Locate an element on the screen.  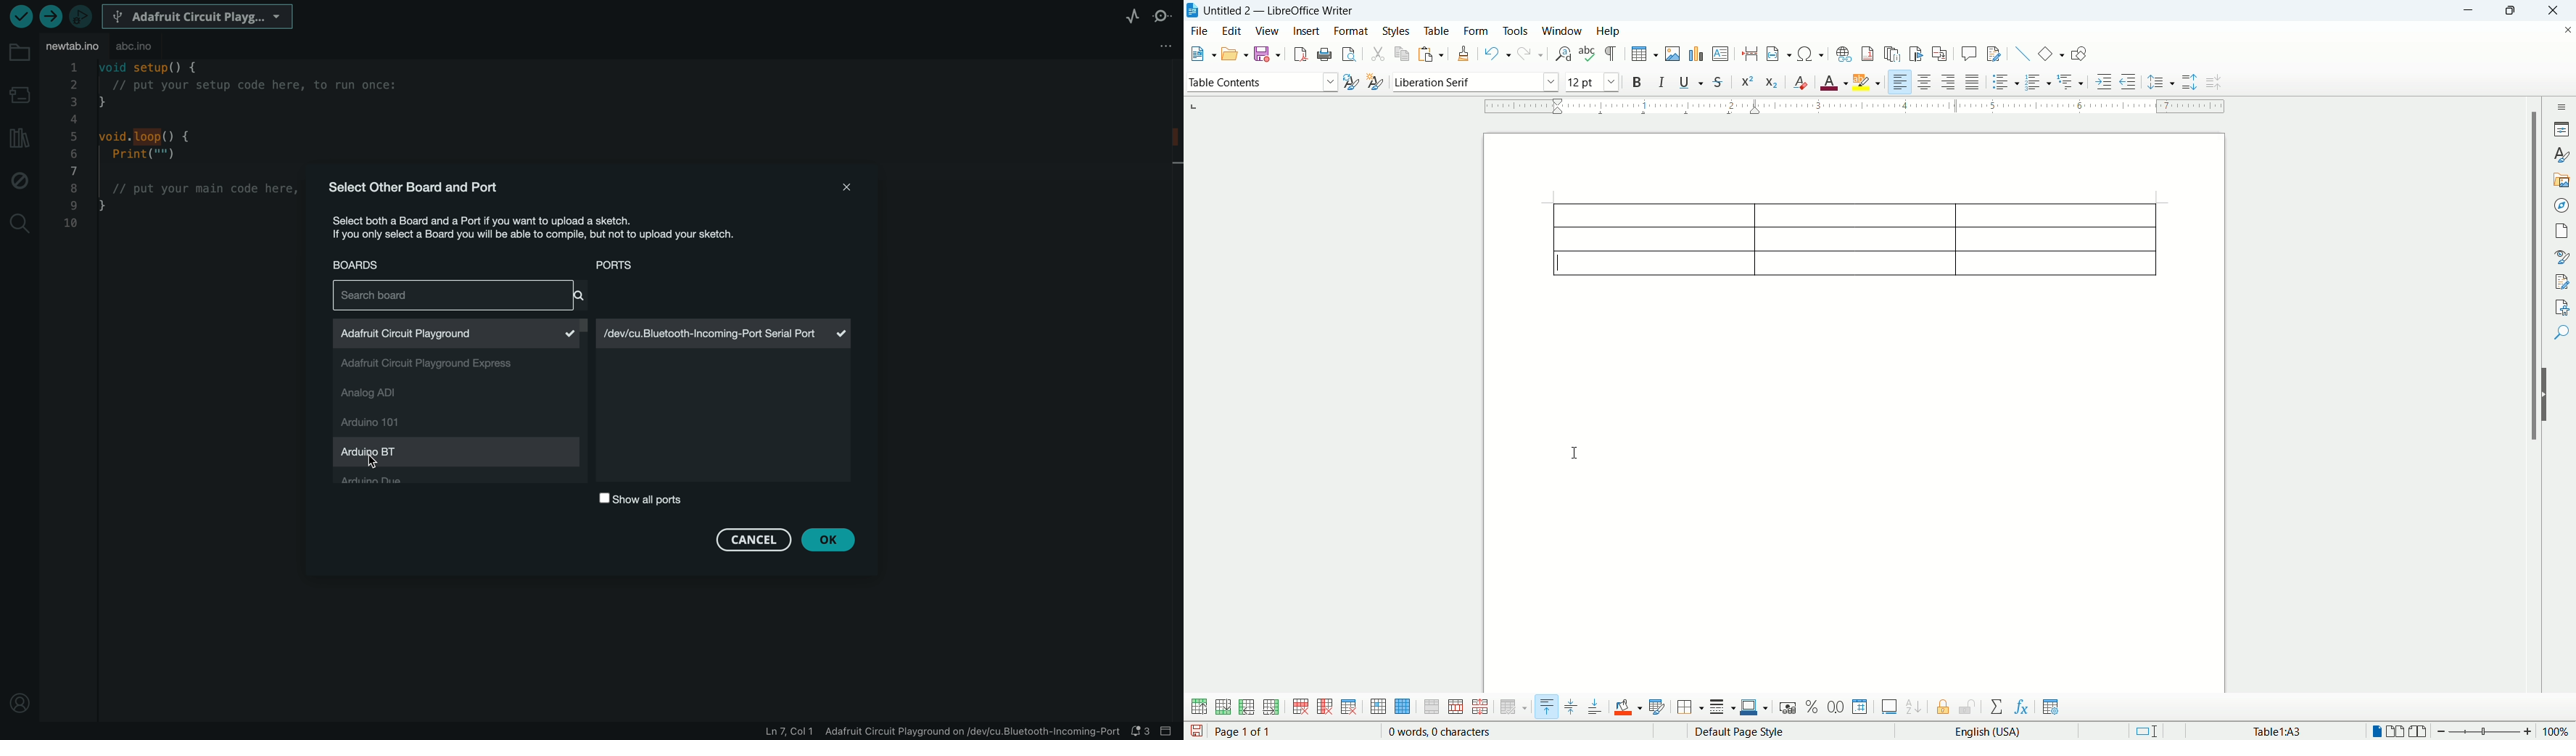
spelling is located at coordinates (1586, 55).